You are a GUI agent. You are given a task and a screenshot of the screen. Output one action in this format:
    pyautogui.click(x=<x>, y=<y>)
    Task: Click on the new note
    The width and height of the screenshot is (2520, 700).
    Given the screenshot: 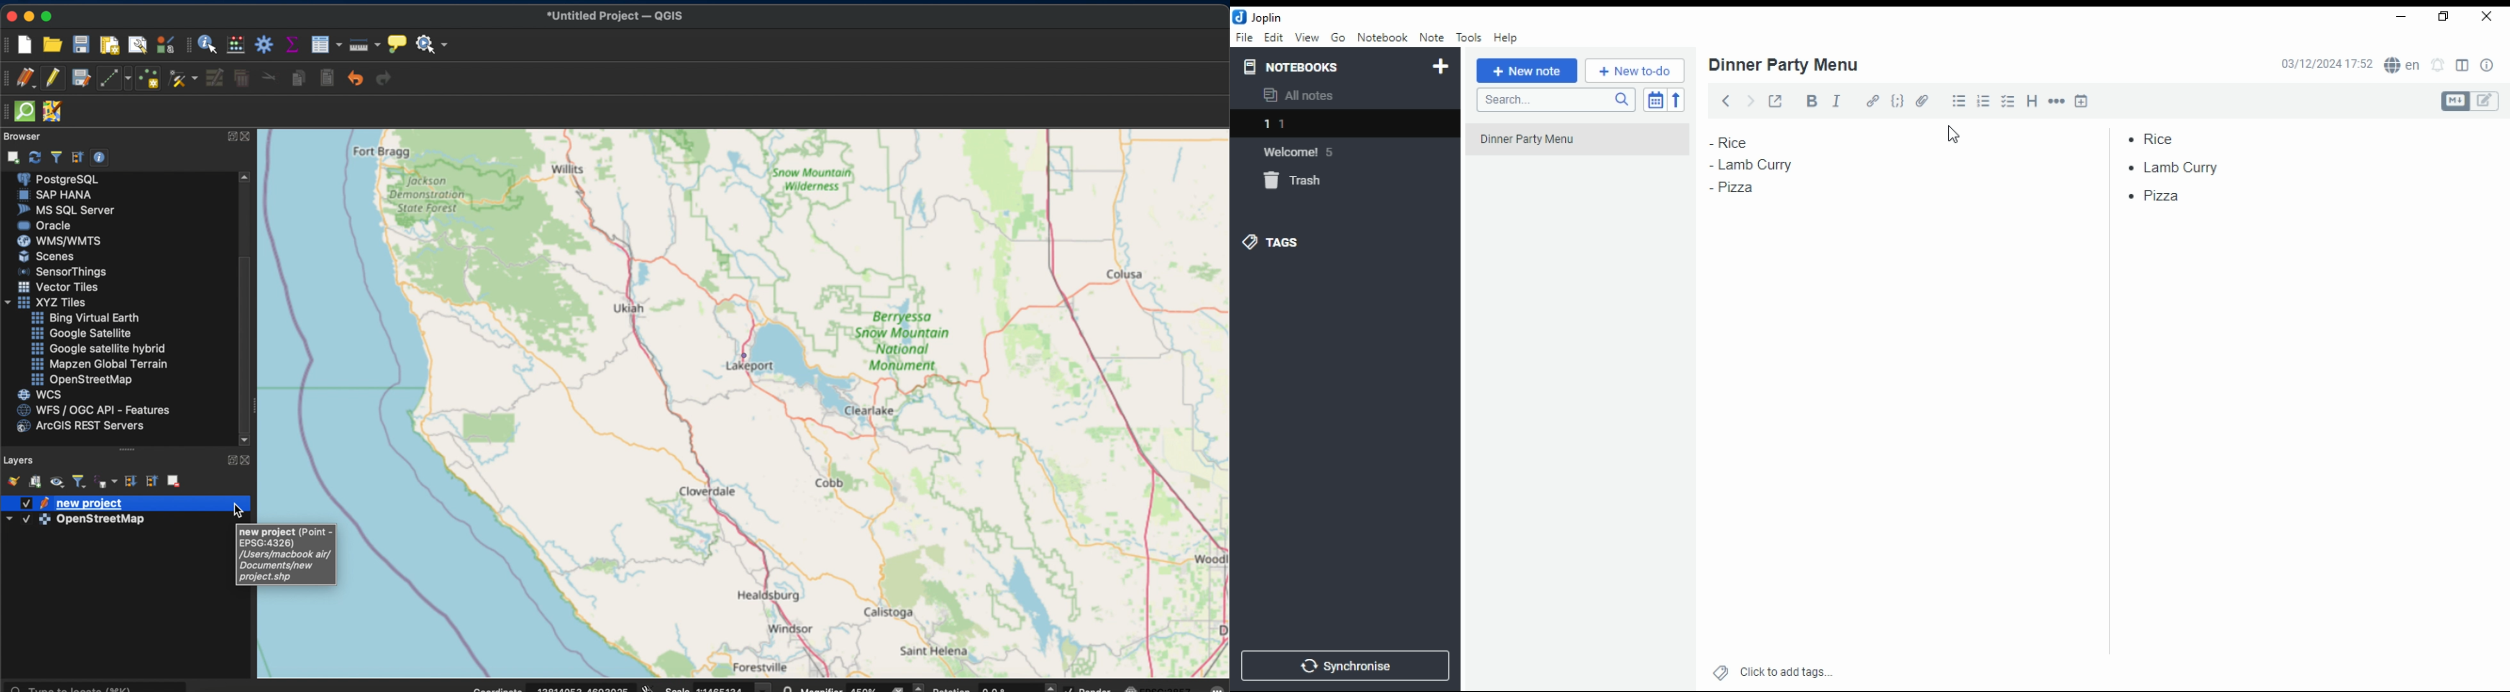 What is the action you would take?
    pyautogui.click(x=1526, y=71)
    